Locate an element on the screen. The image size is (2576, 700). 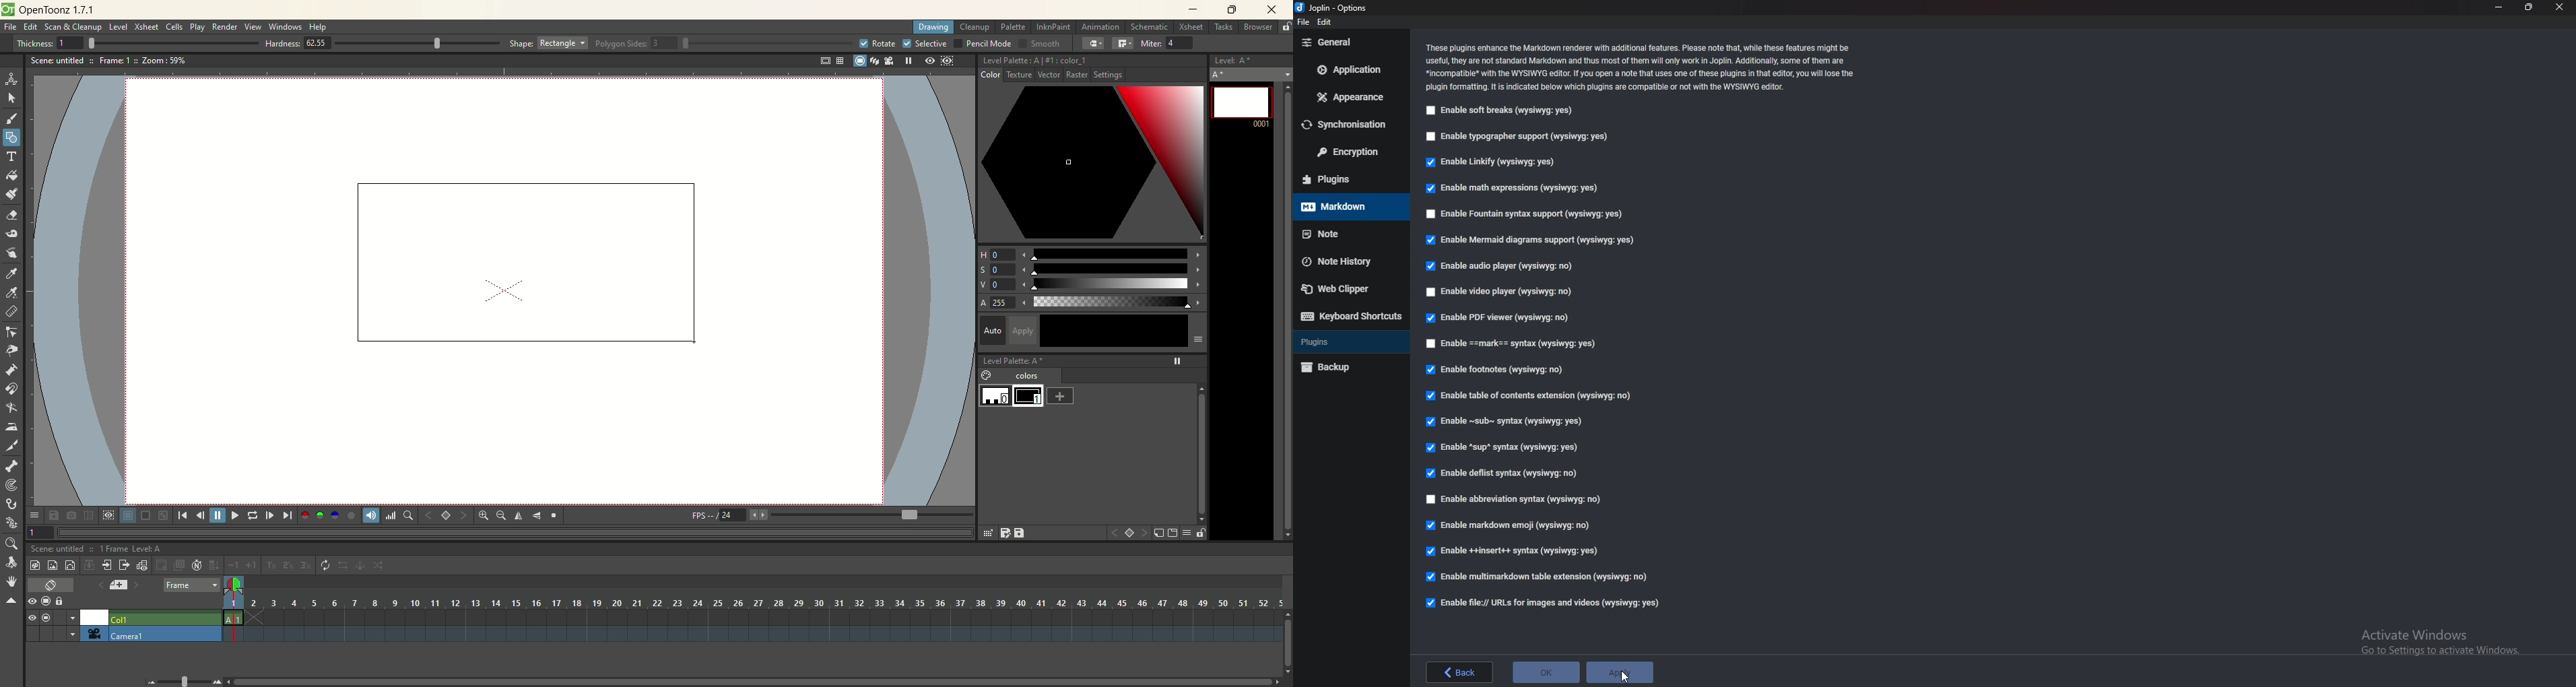
Time bar is located at coordinates (764, 603).